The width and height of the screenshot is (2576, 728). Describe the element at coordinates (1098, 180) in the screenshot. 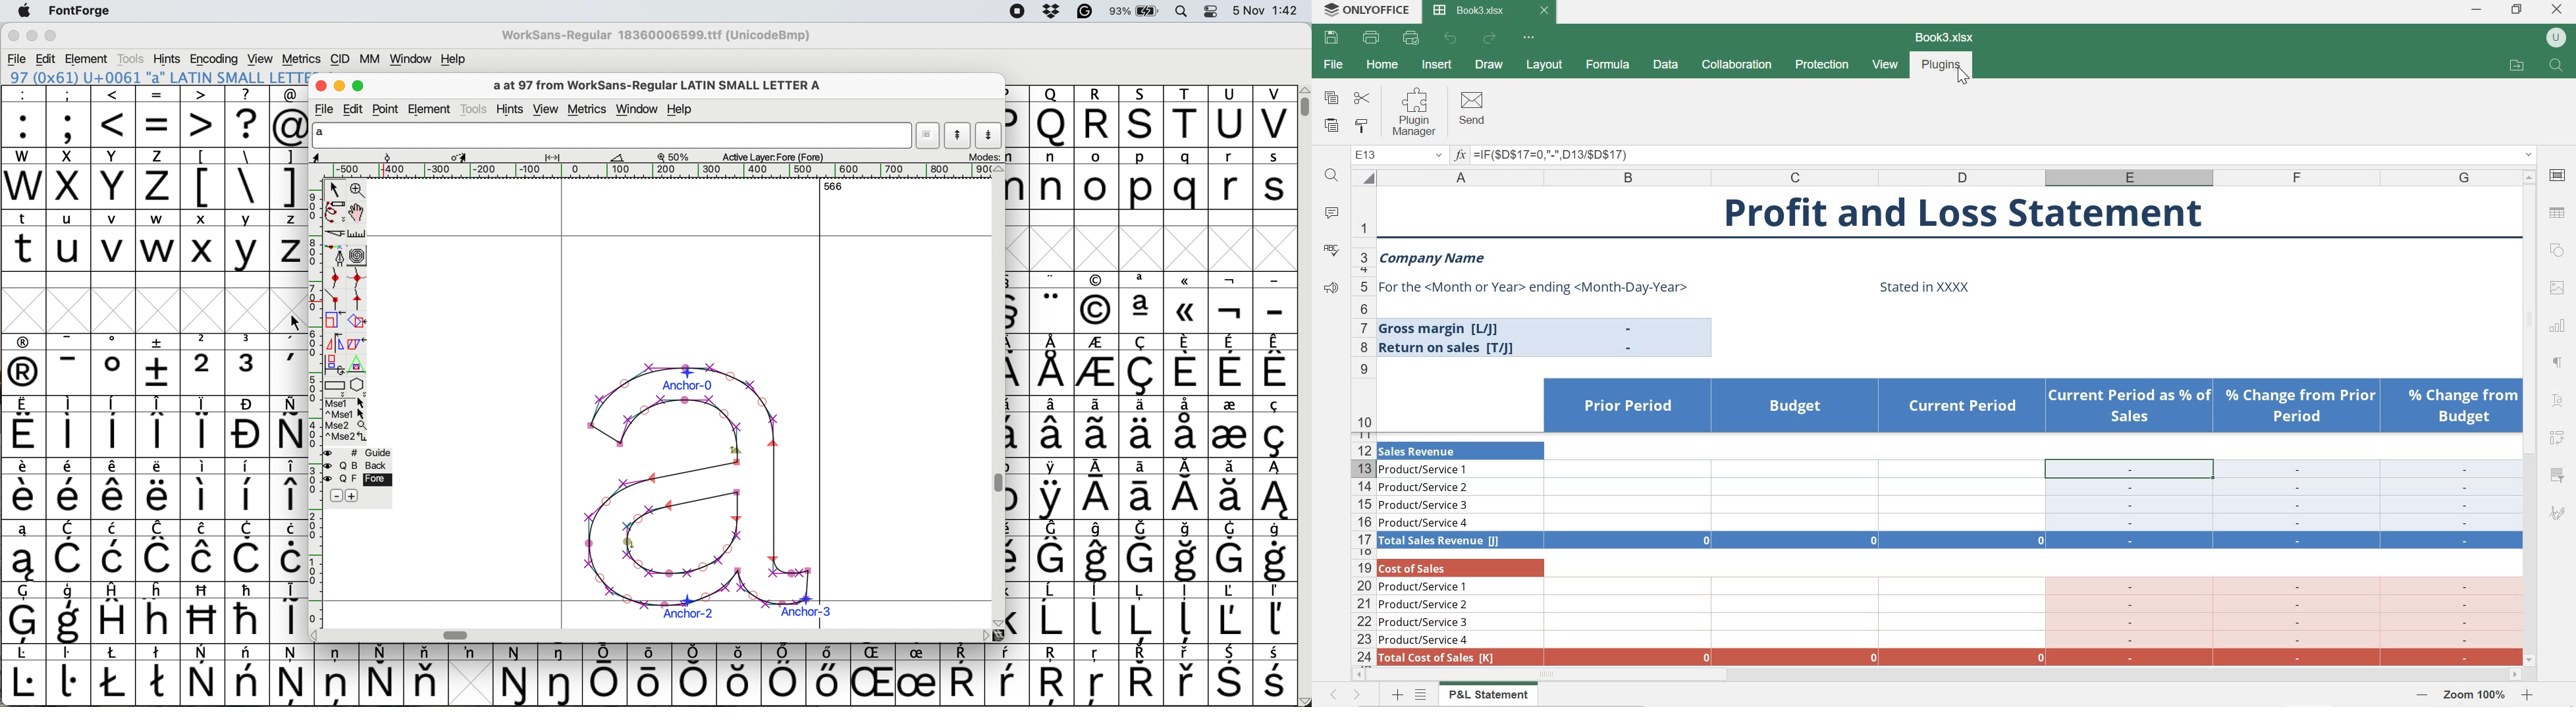

I see `o` at that location.